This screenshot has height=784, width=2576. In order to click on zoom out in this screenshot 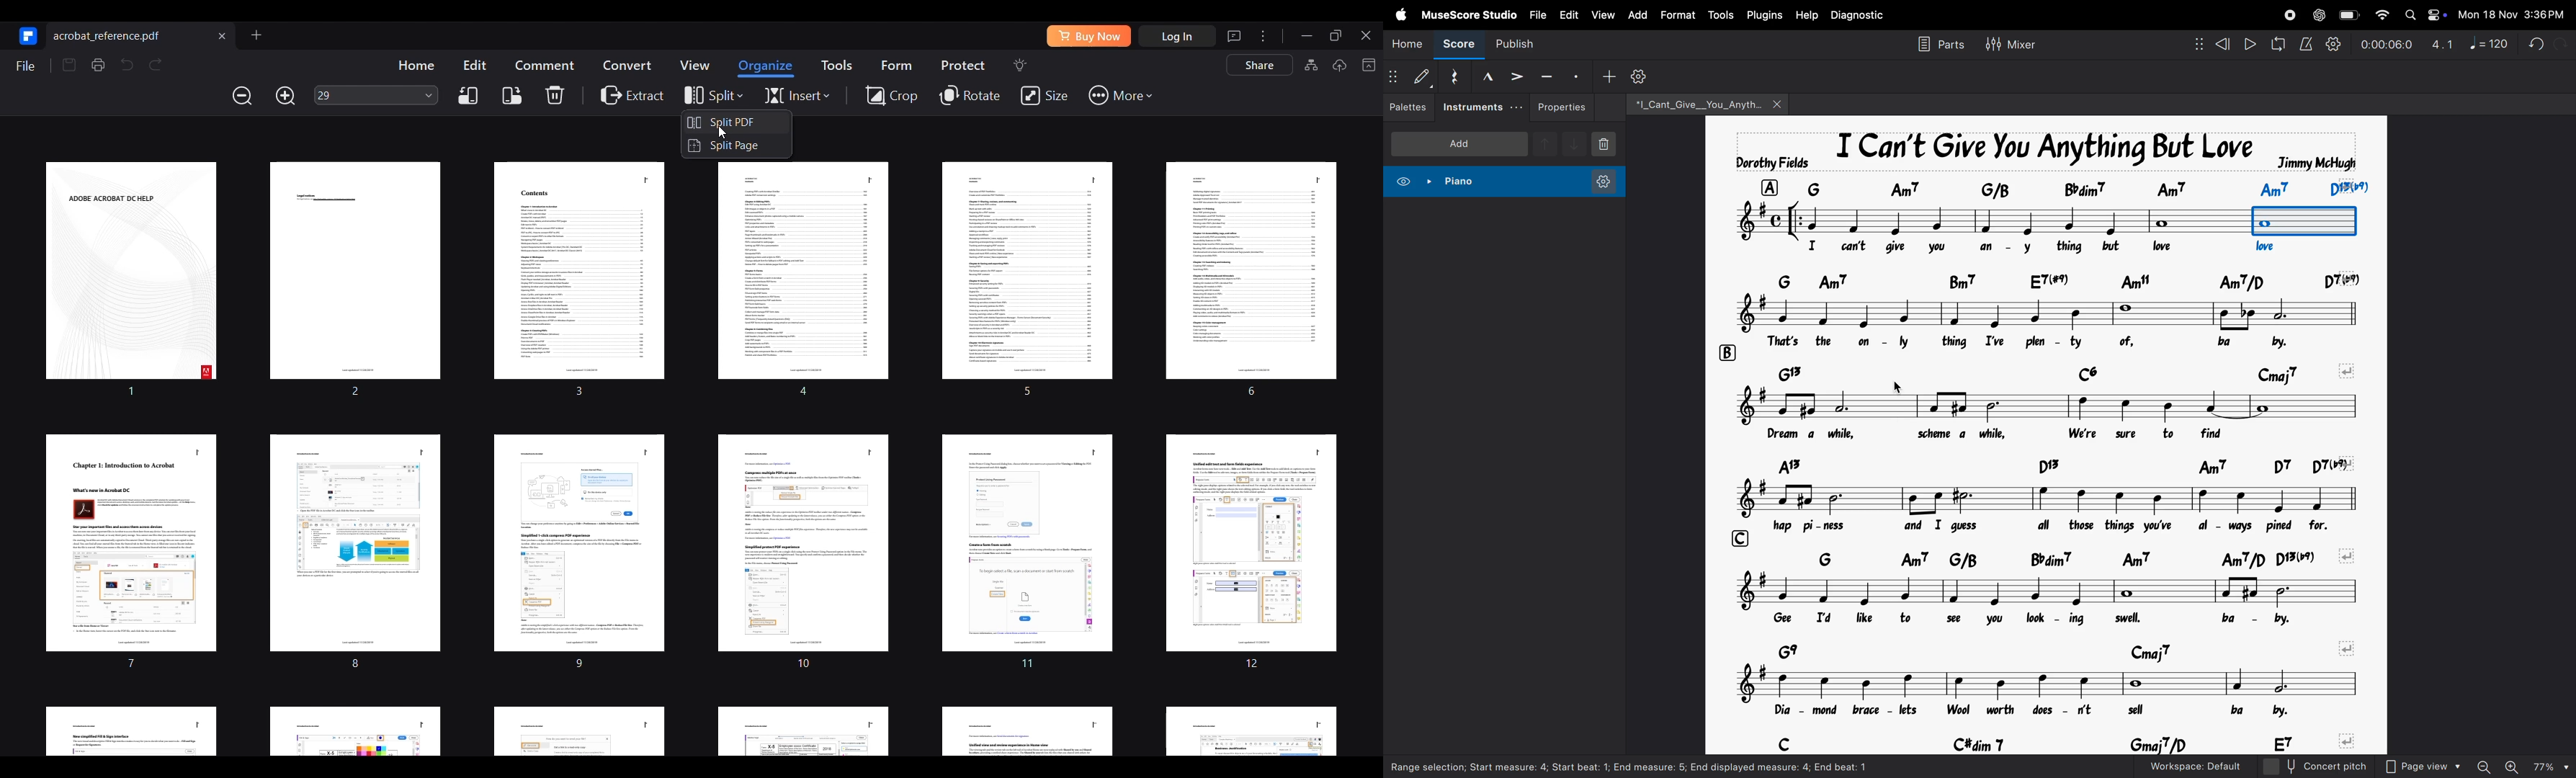, I will do `click(2483, 765)`.